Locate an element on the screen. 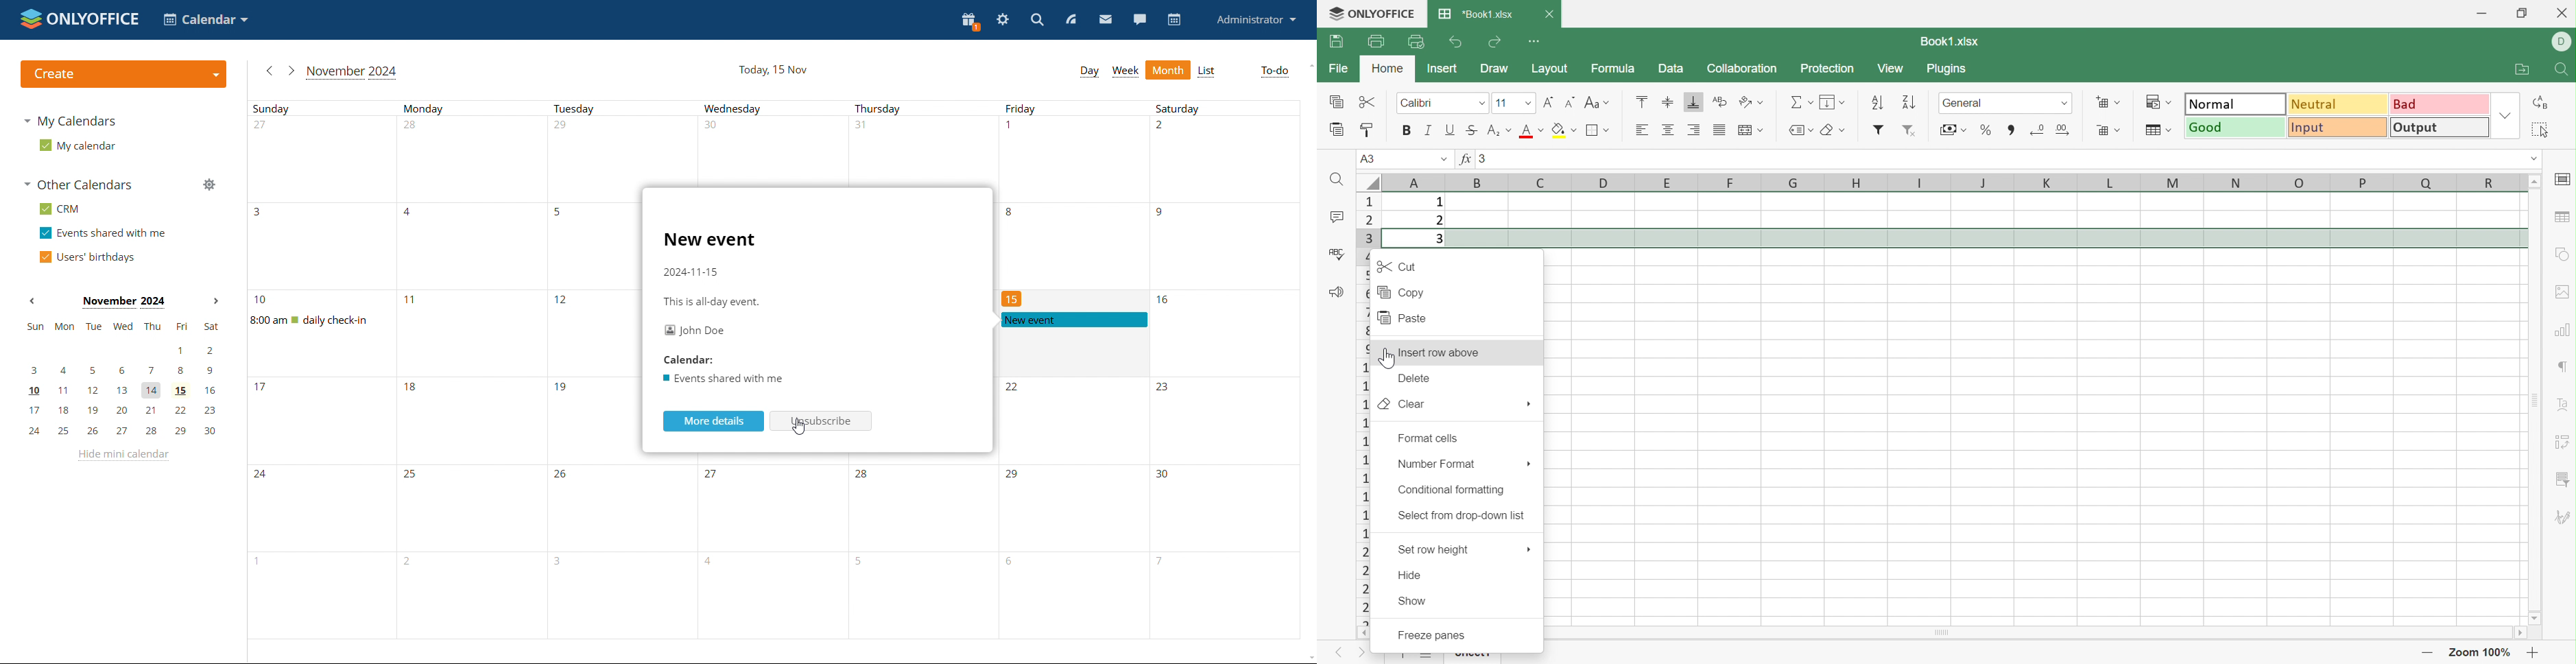 Image resolution: width=2576 pixels, height=672 pixels. Font color is located at coordinates (1527, 130).